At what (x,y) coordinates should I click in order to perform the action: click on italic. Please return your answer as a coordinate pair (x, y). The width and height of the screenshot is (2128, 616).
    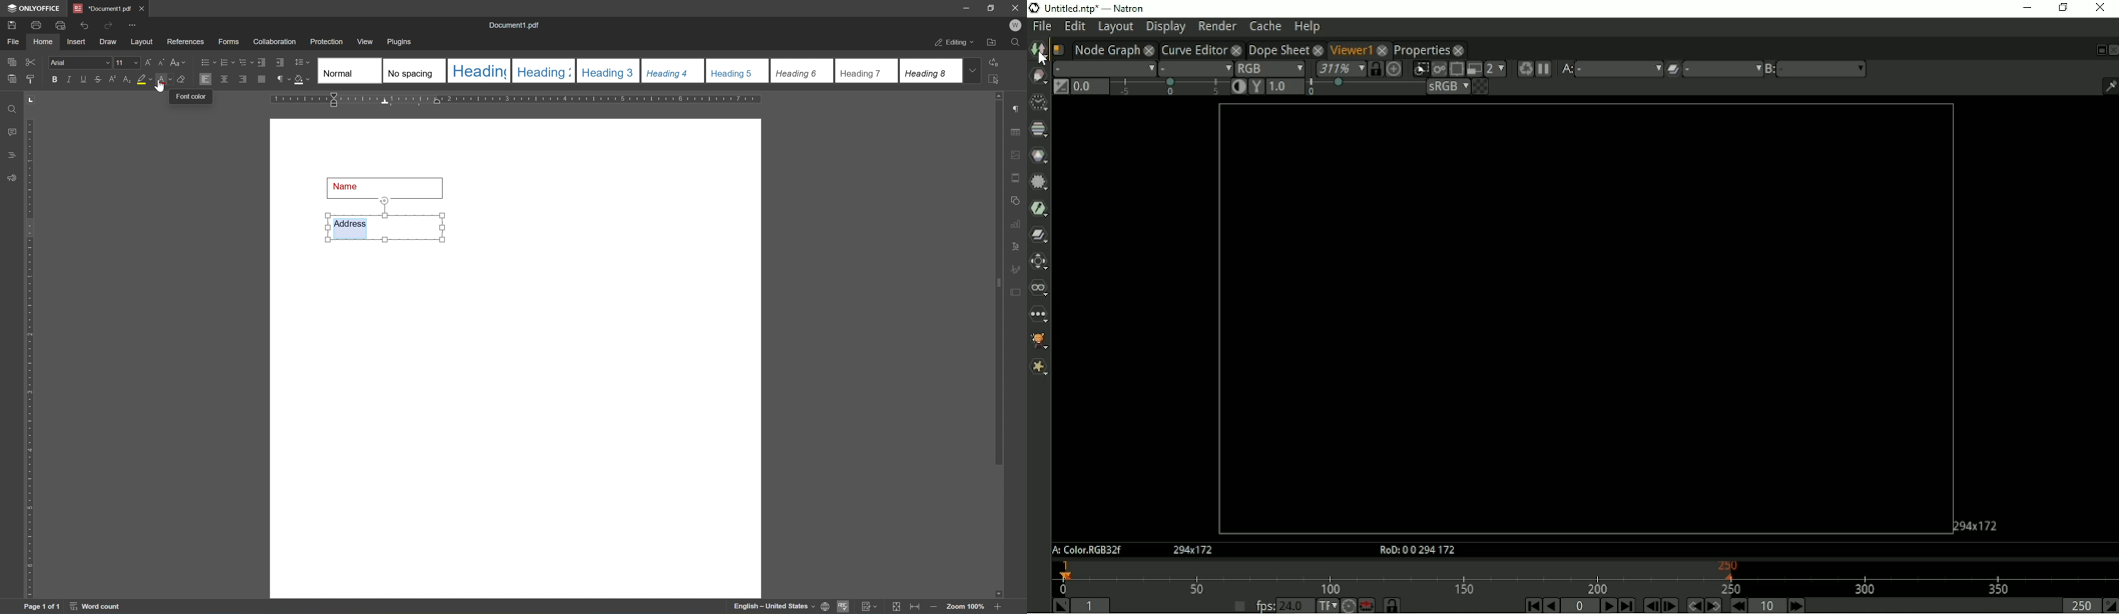
    Looking at the image, I should click on (69, 79).